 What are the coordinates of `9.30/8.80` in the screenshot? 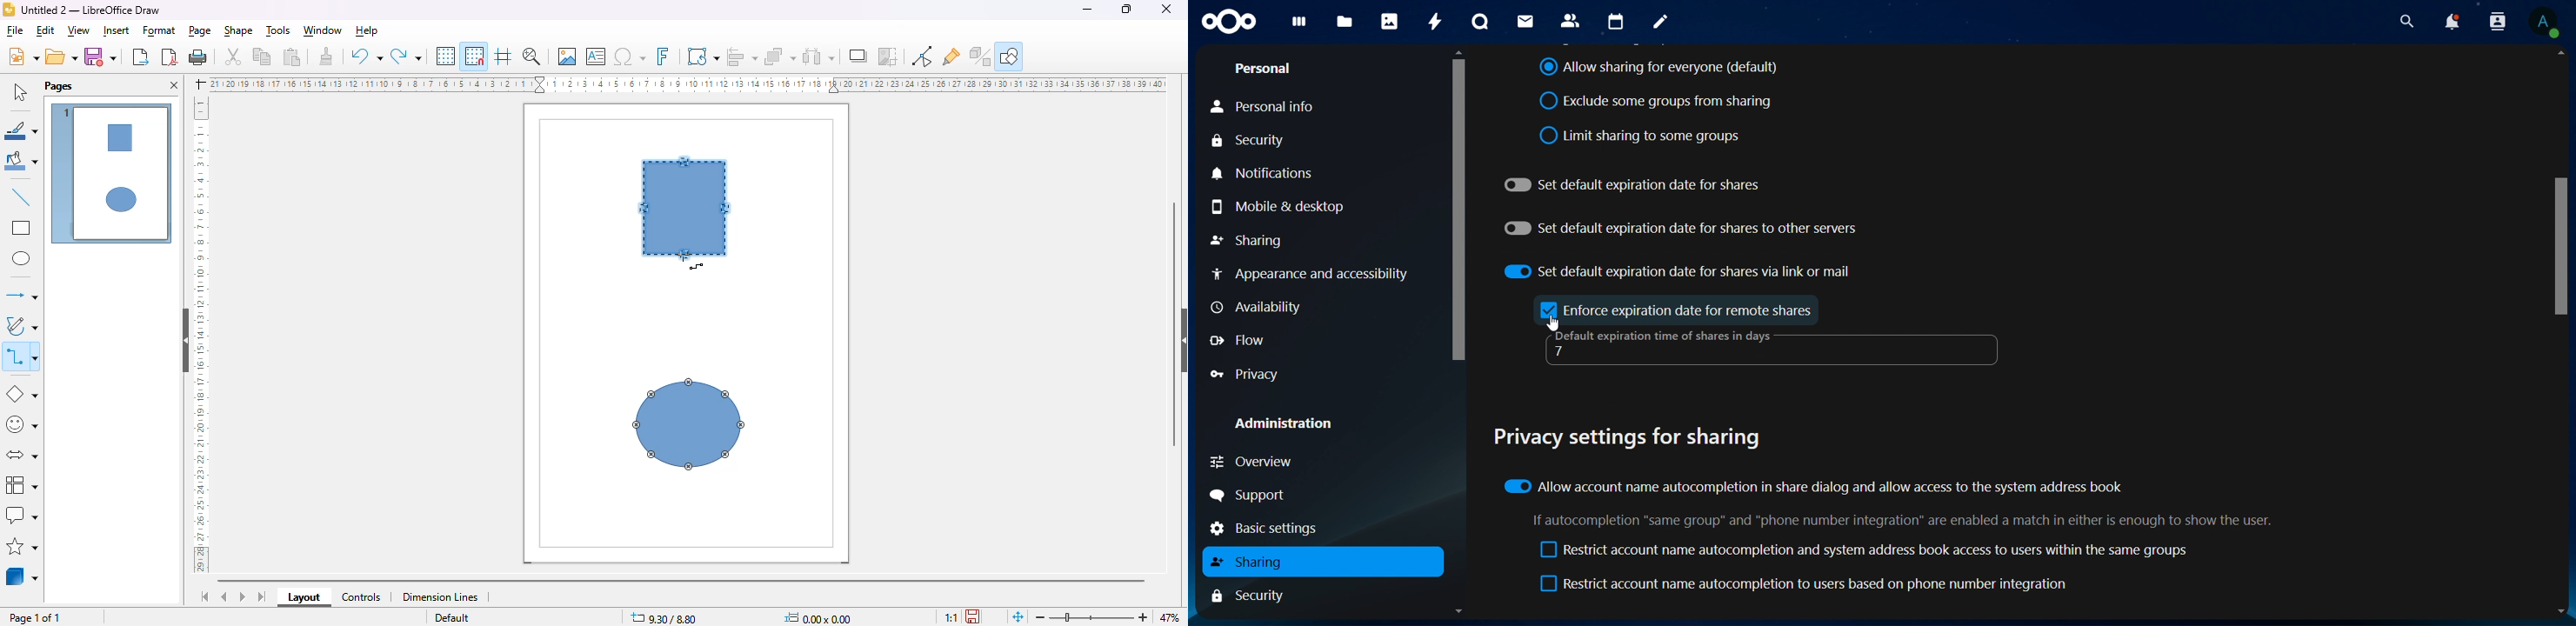 It's located at (664, 617).